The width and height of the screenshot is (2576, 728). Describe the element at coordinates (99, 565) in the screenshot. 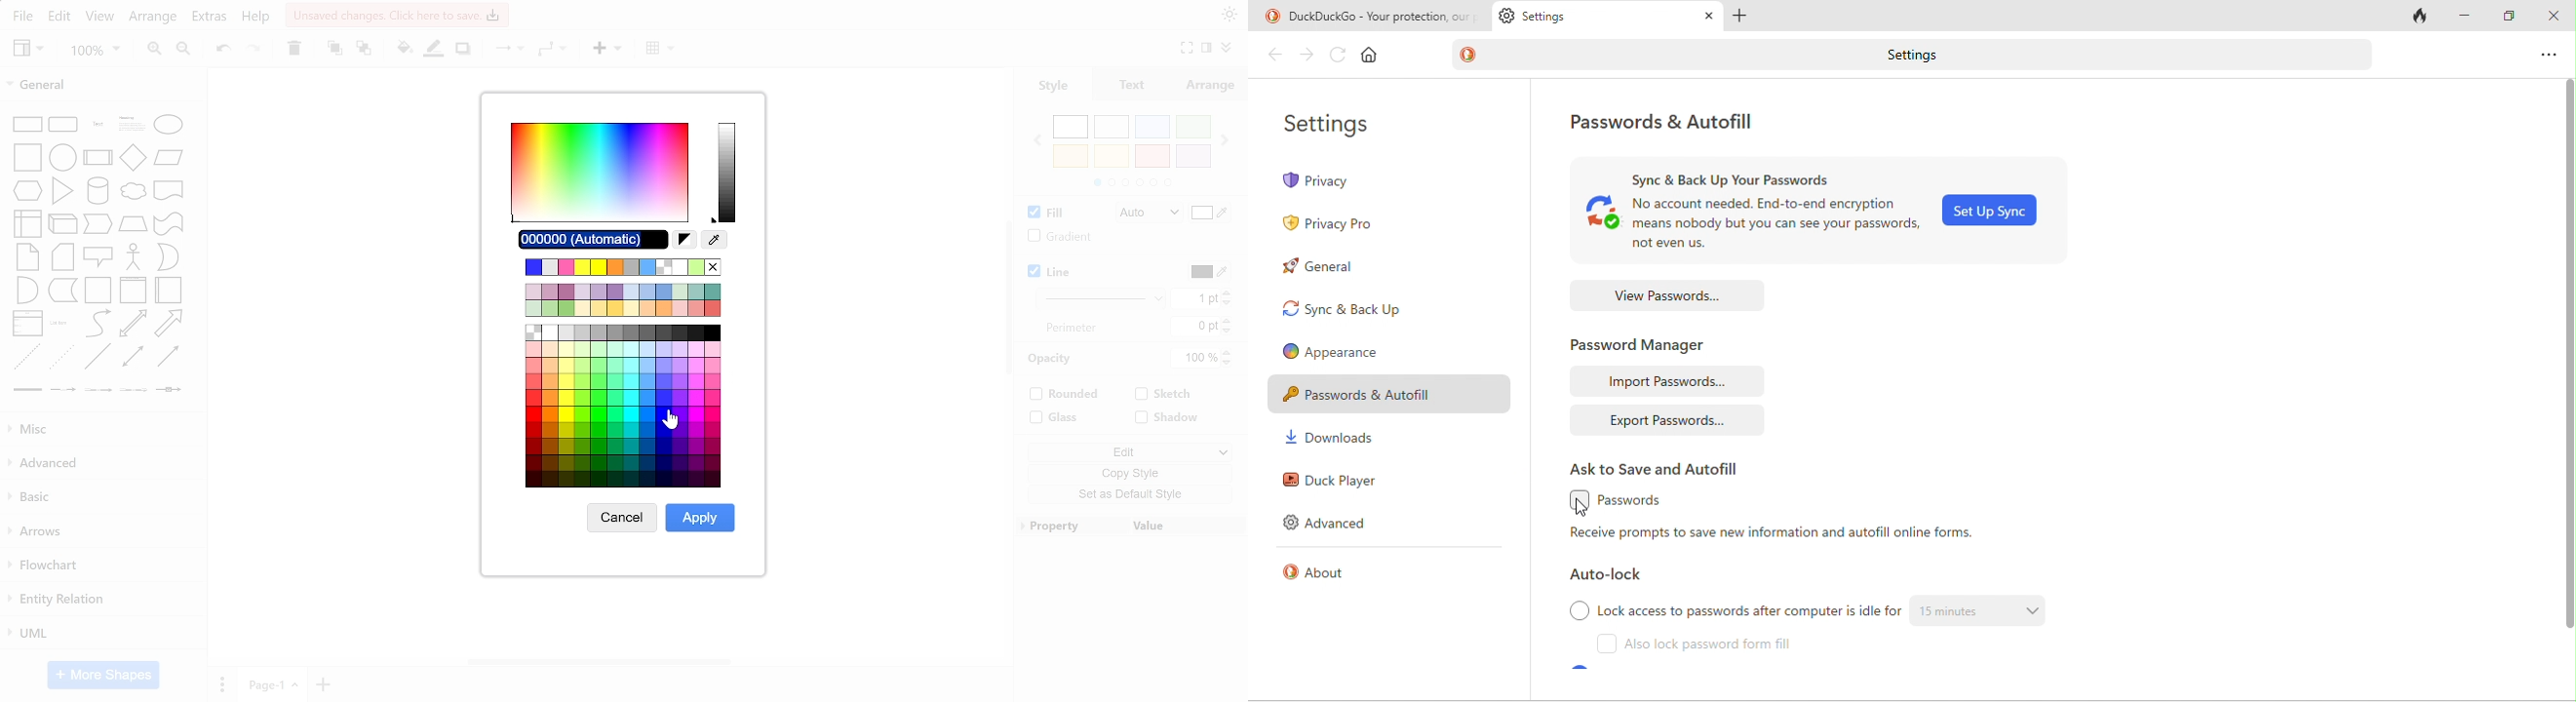

I see `flowchart` at that location.